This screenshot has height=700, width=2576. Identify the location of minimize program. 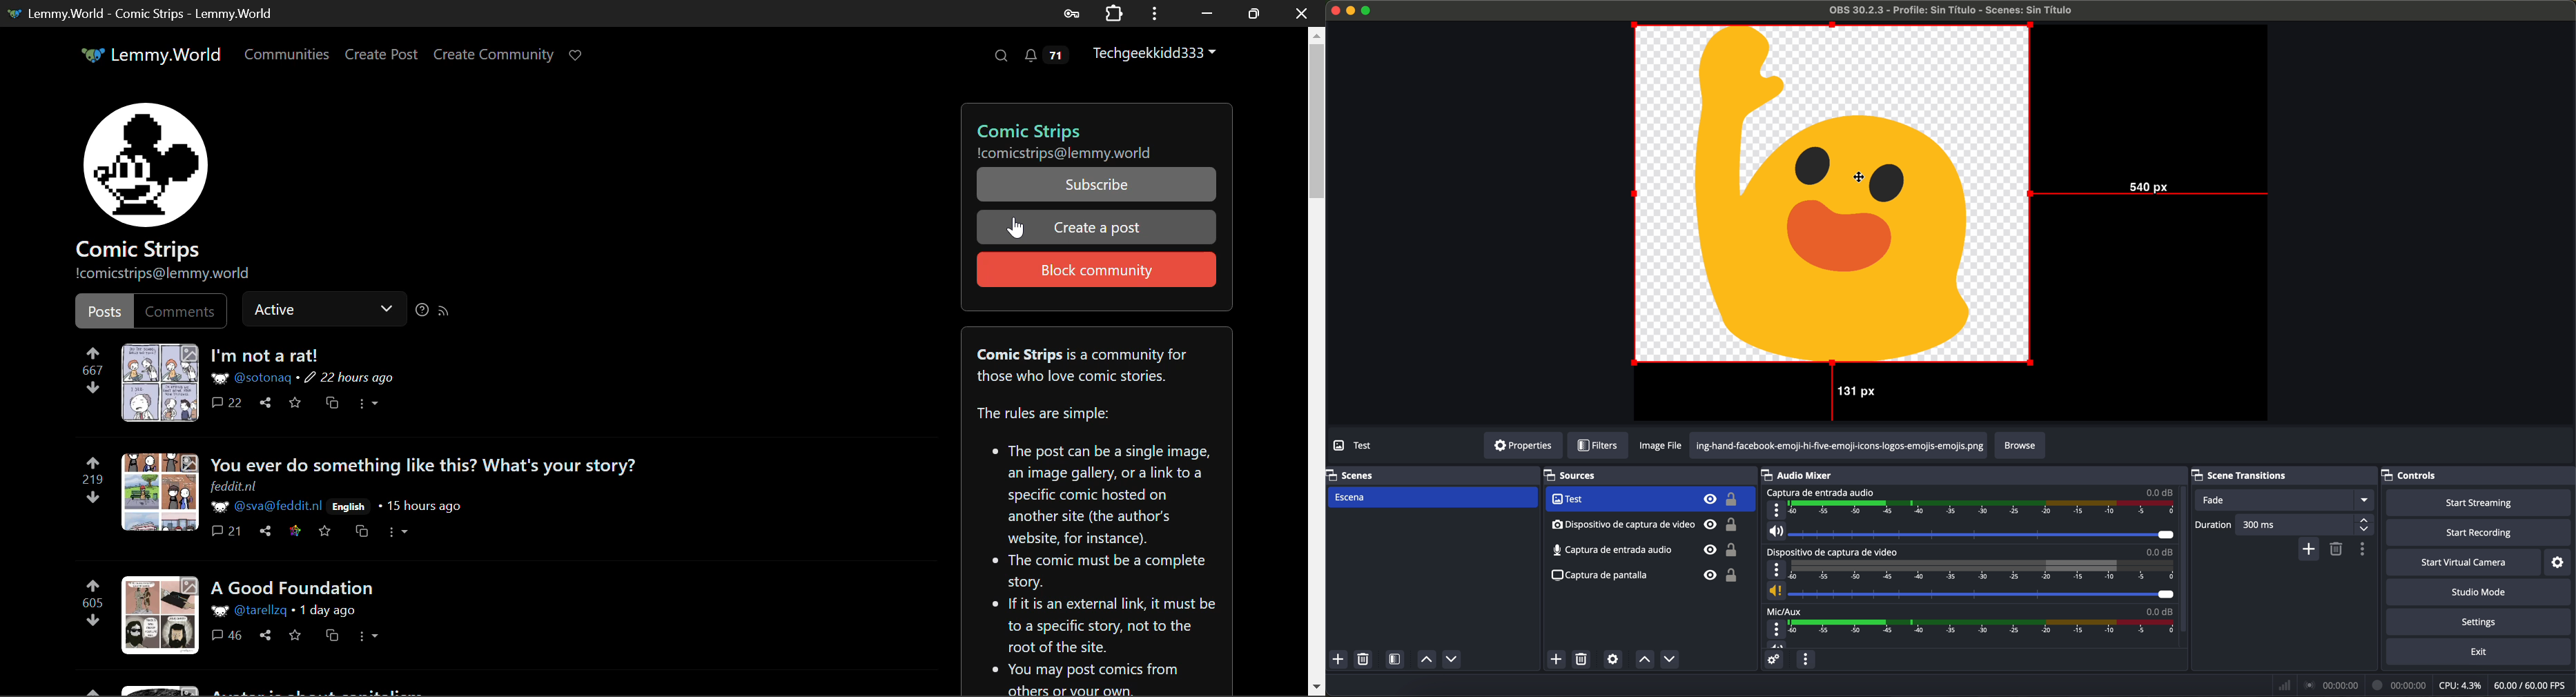
(1351, 10).